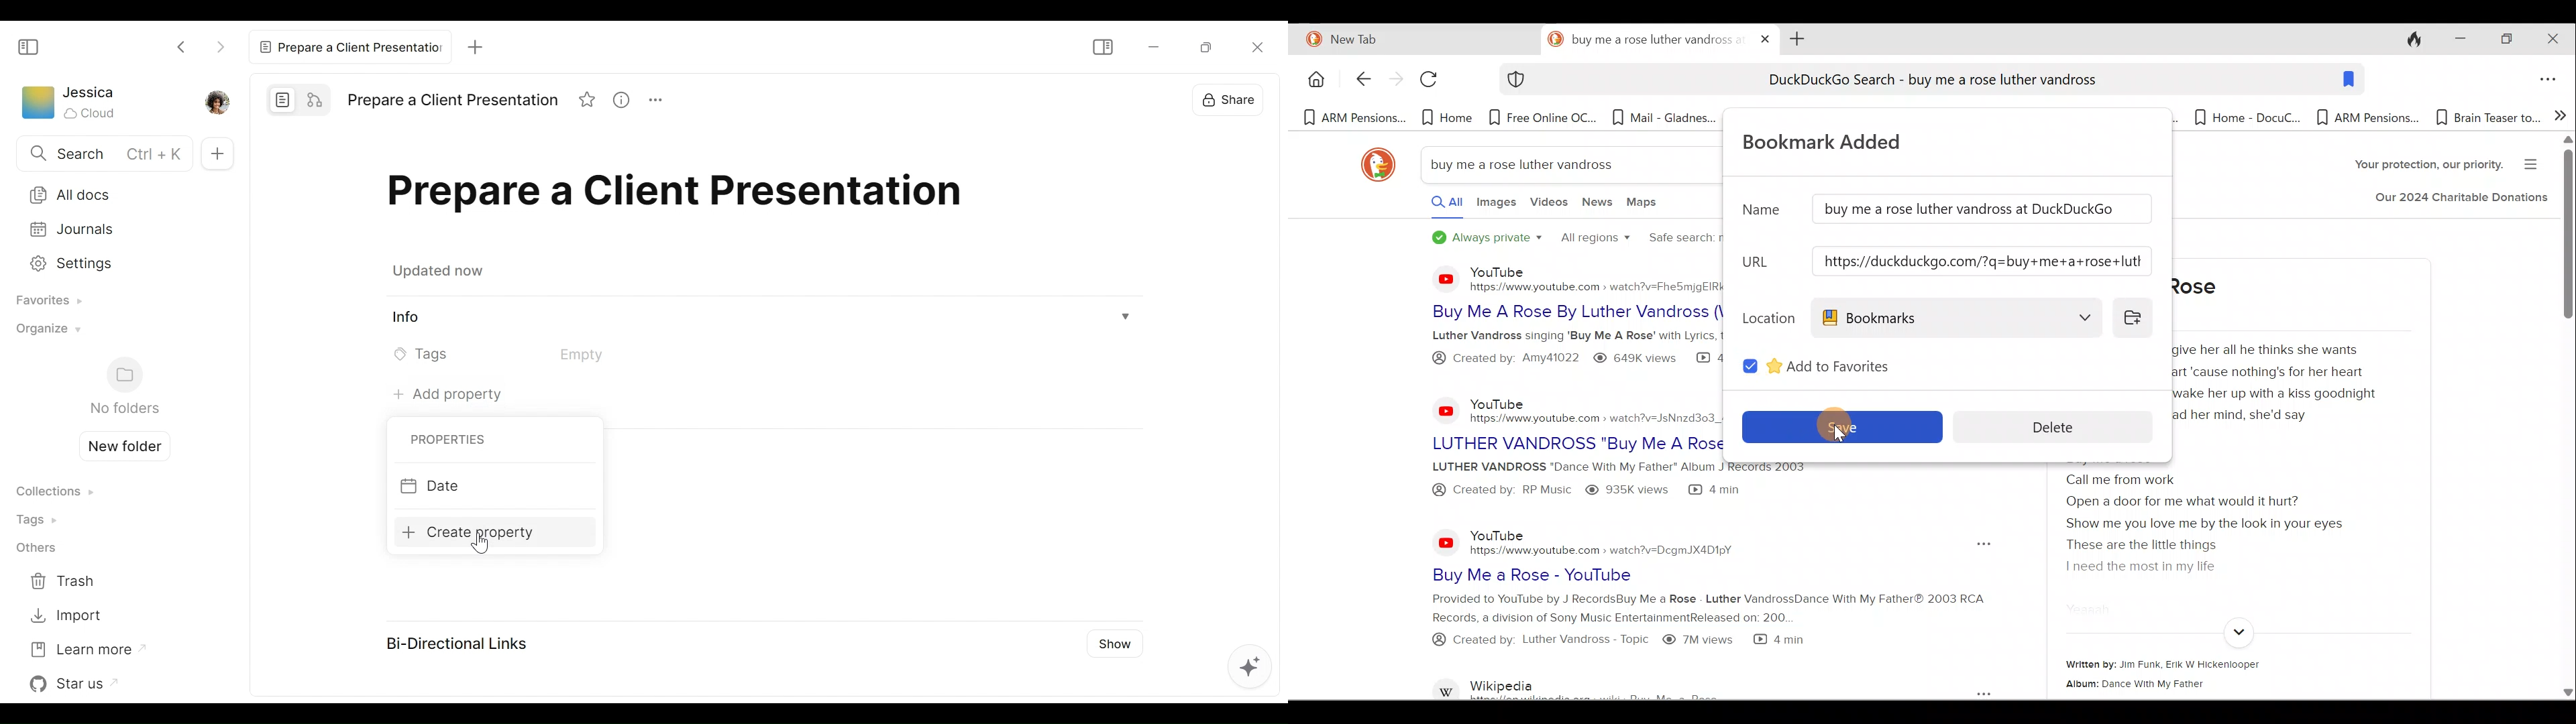 This screenshot has width=2576, height=728. I want to click on Images, so click(1495, 206).